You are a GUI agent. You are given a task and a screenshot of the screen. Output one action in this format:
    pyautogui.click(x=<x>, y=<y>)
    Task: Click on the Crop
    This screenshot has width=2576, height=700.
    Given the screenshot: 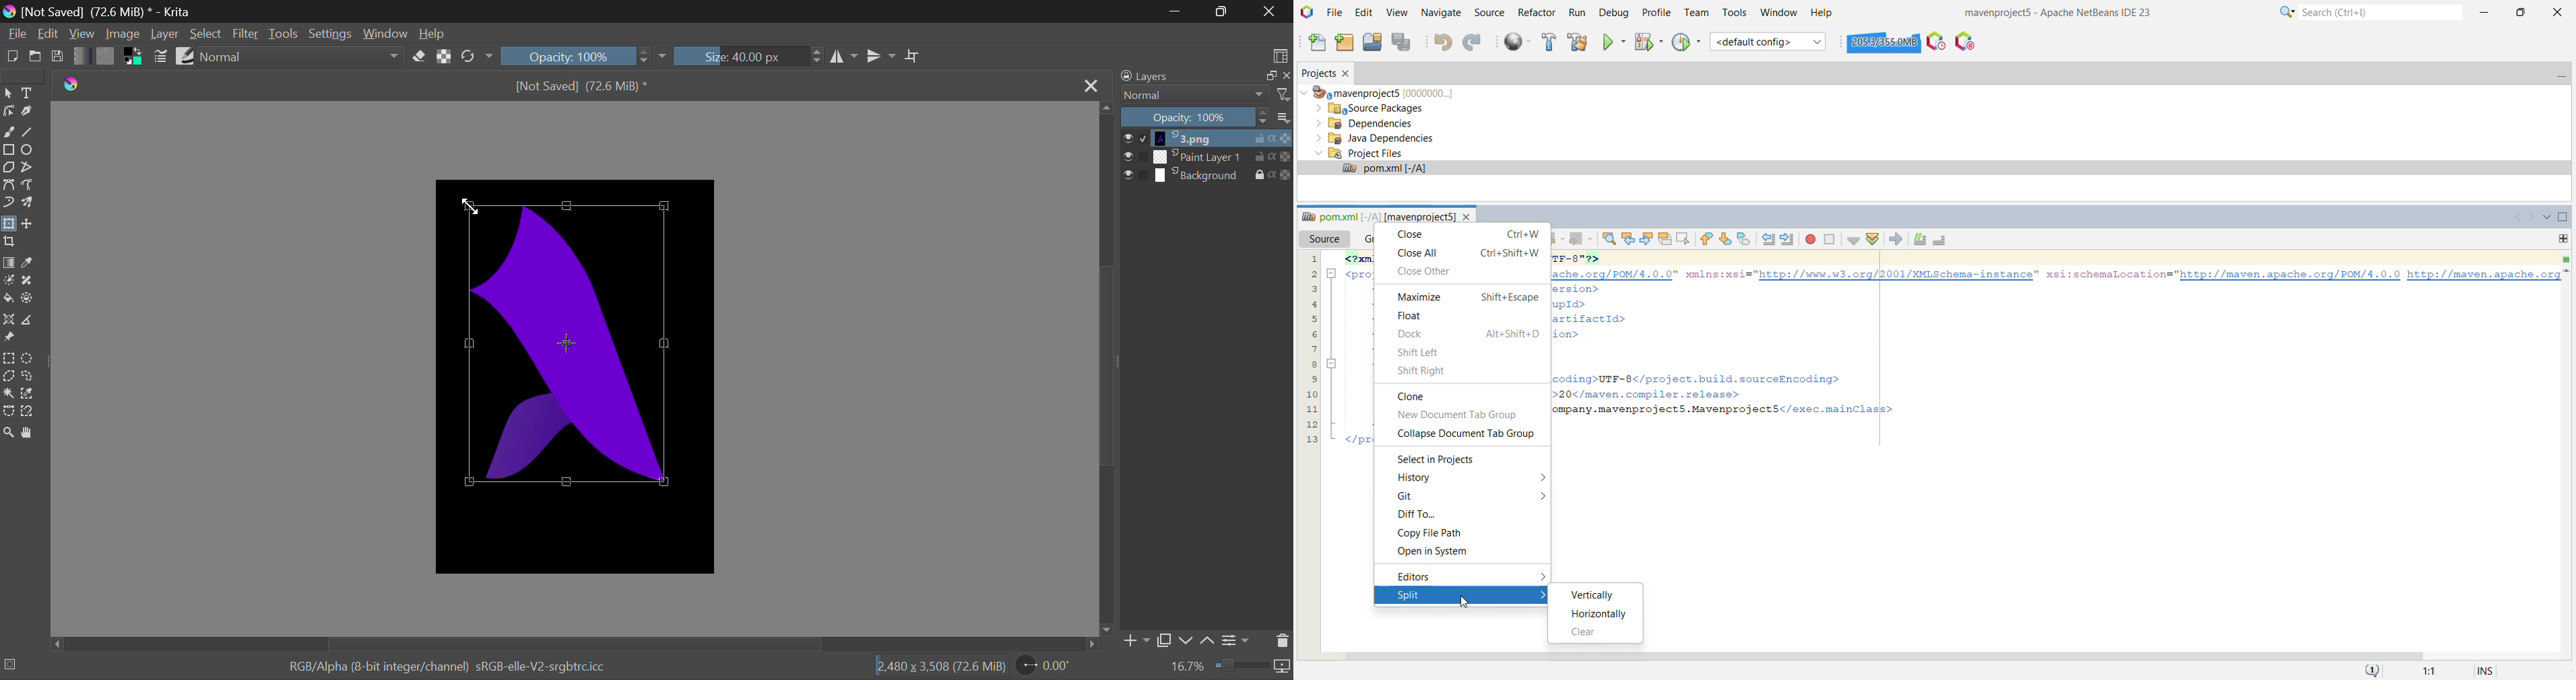 What is the action you would take?
    pyautogui.click(x=915, y=57)
    